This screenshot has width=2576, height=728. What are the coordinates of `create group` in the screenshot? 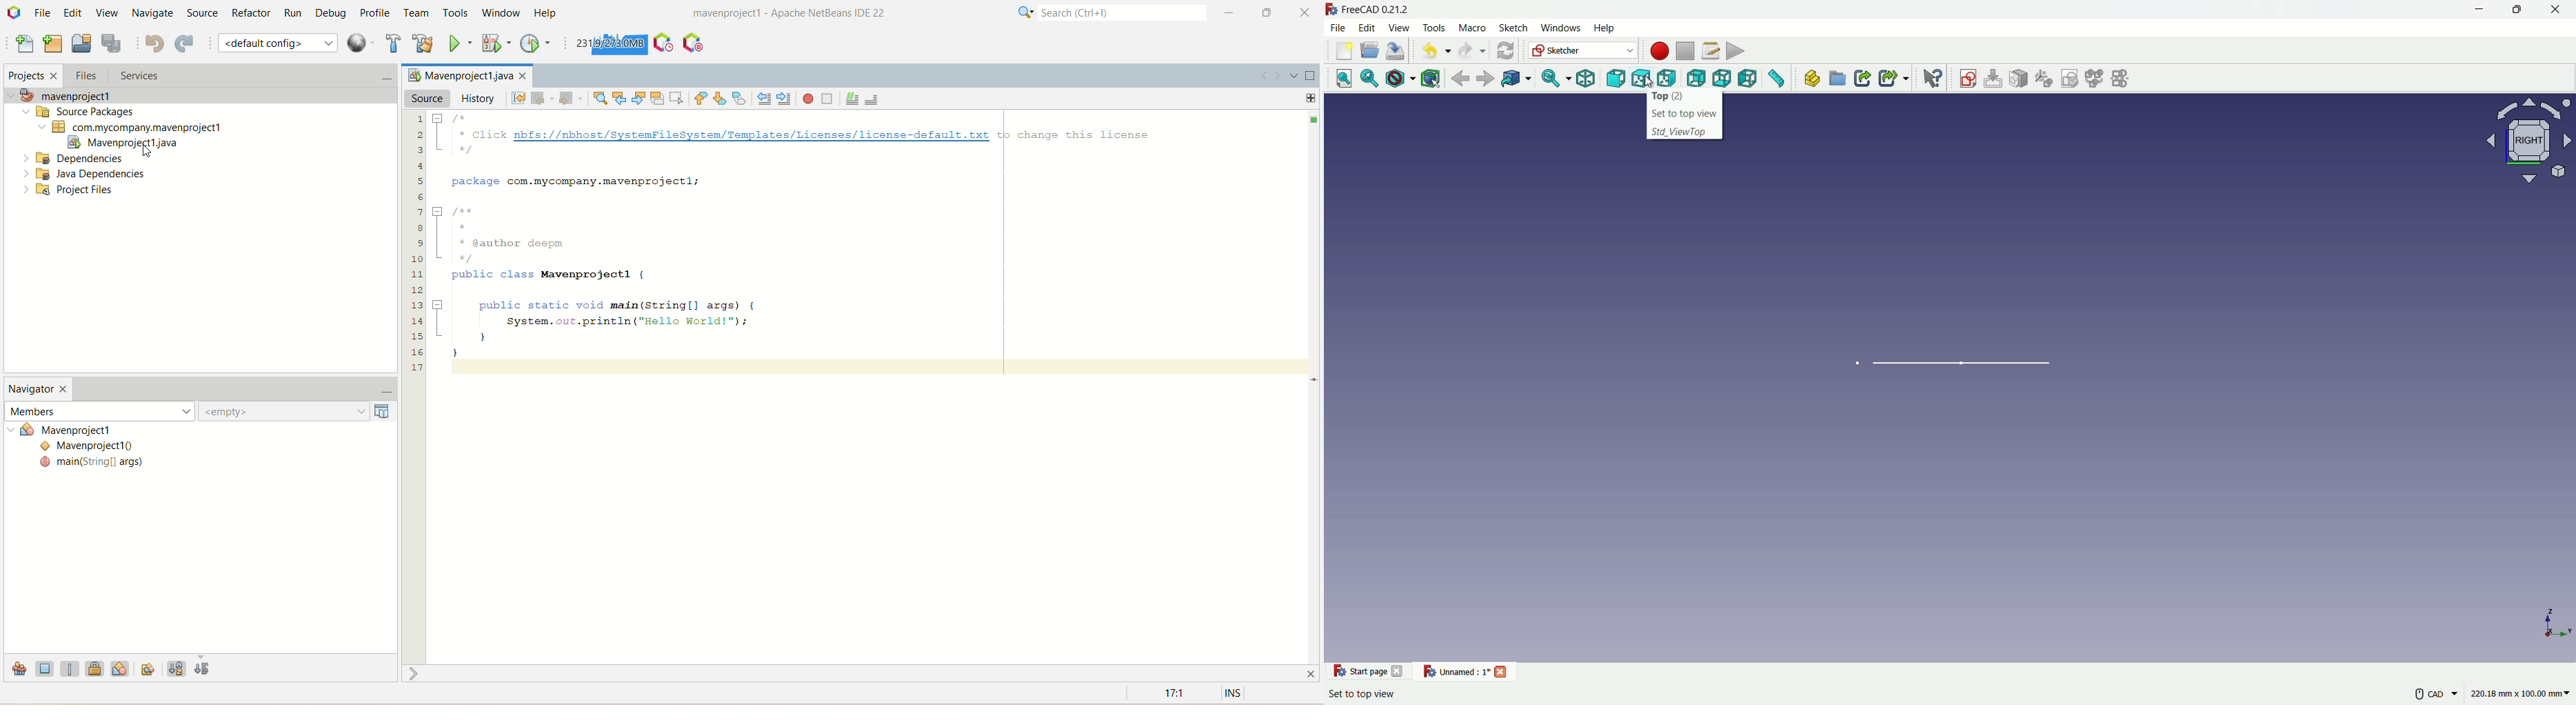 It's located at (1838, 80).